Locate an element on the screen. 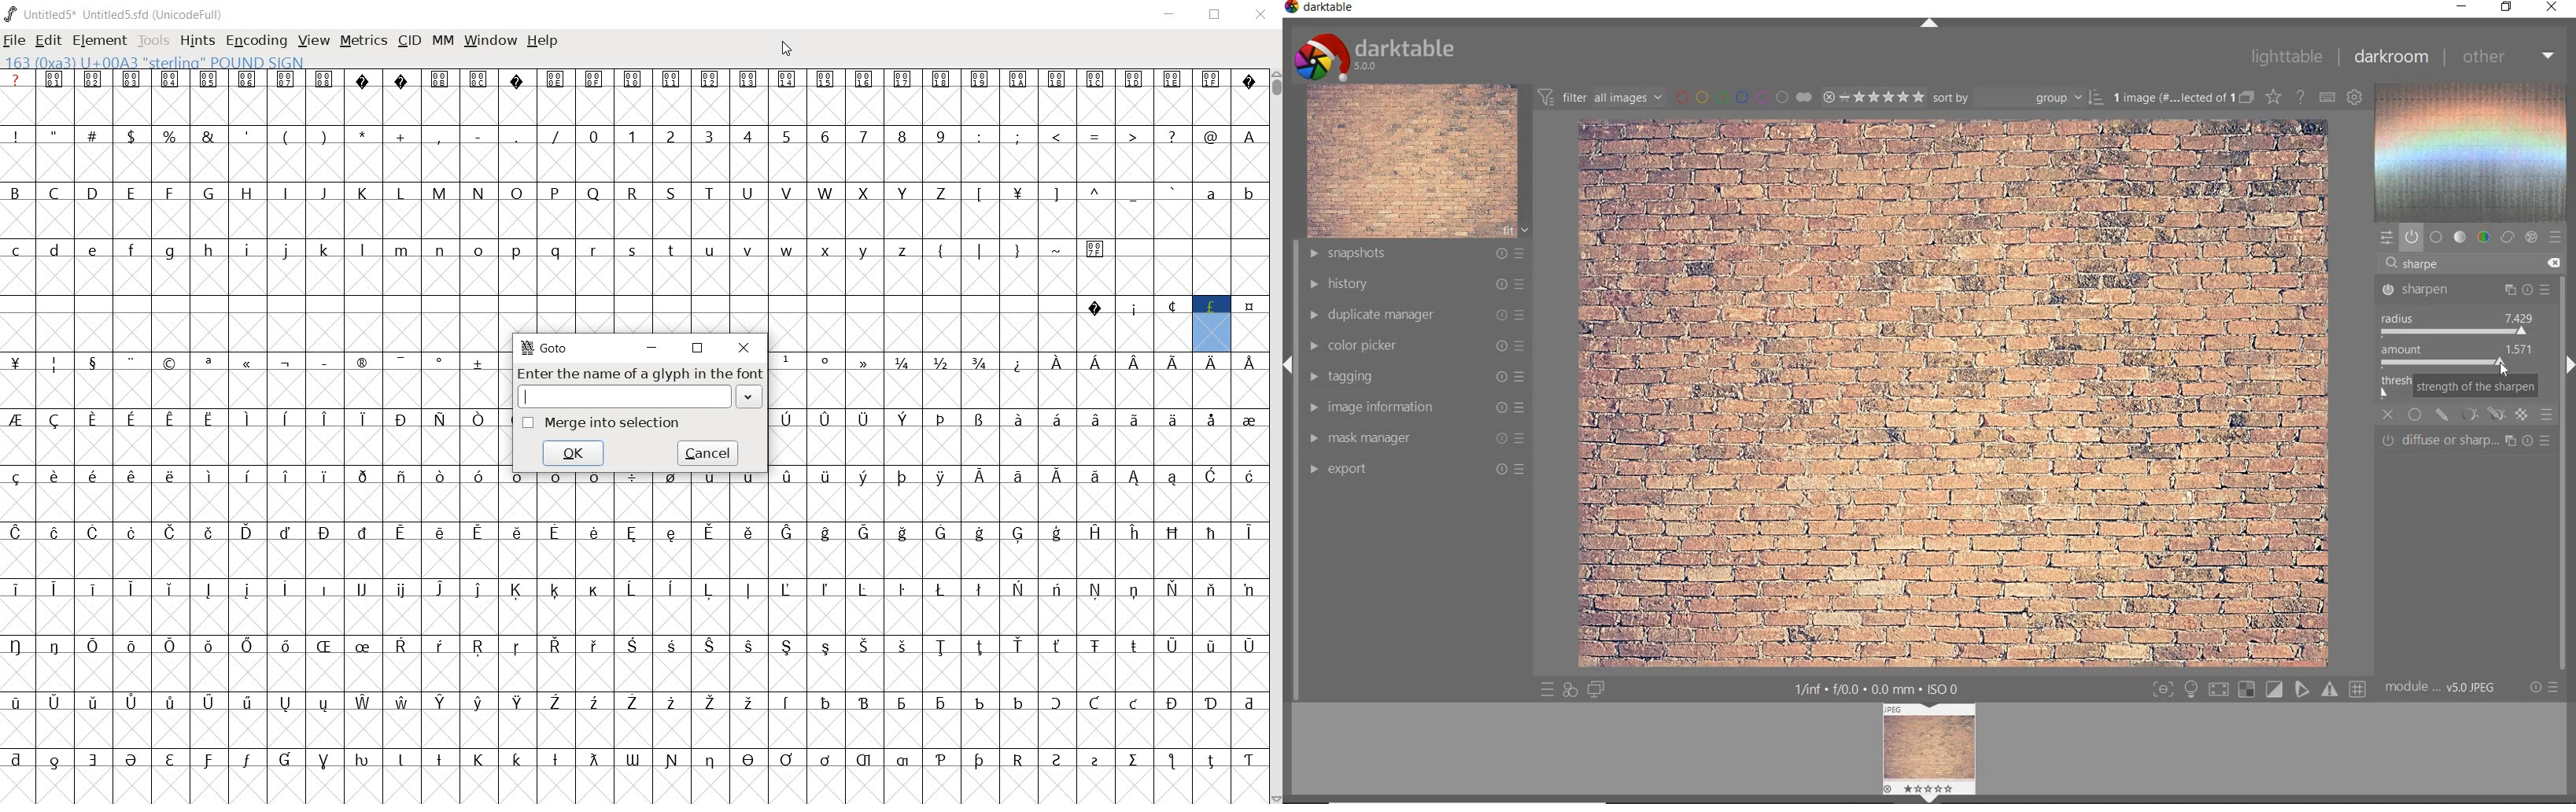  UNIFORMLY is located at coordinates (2416, 415).